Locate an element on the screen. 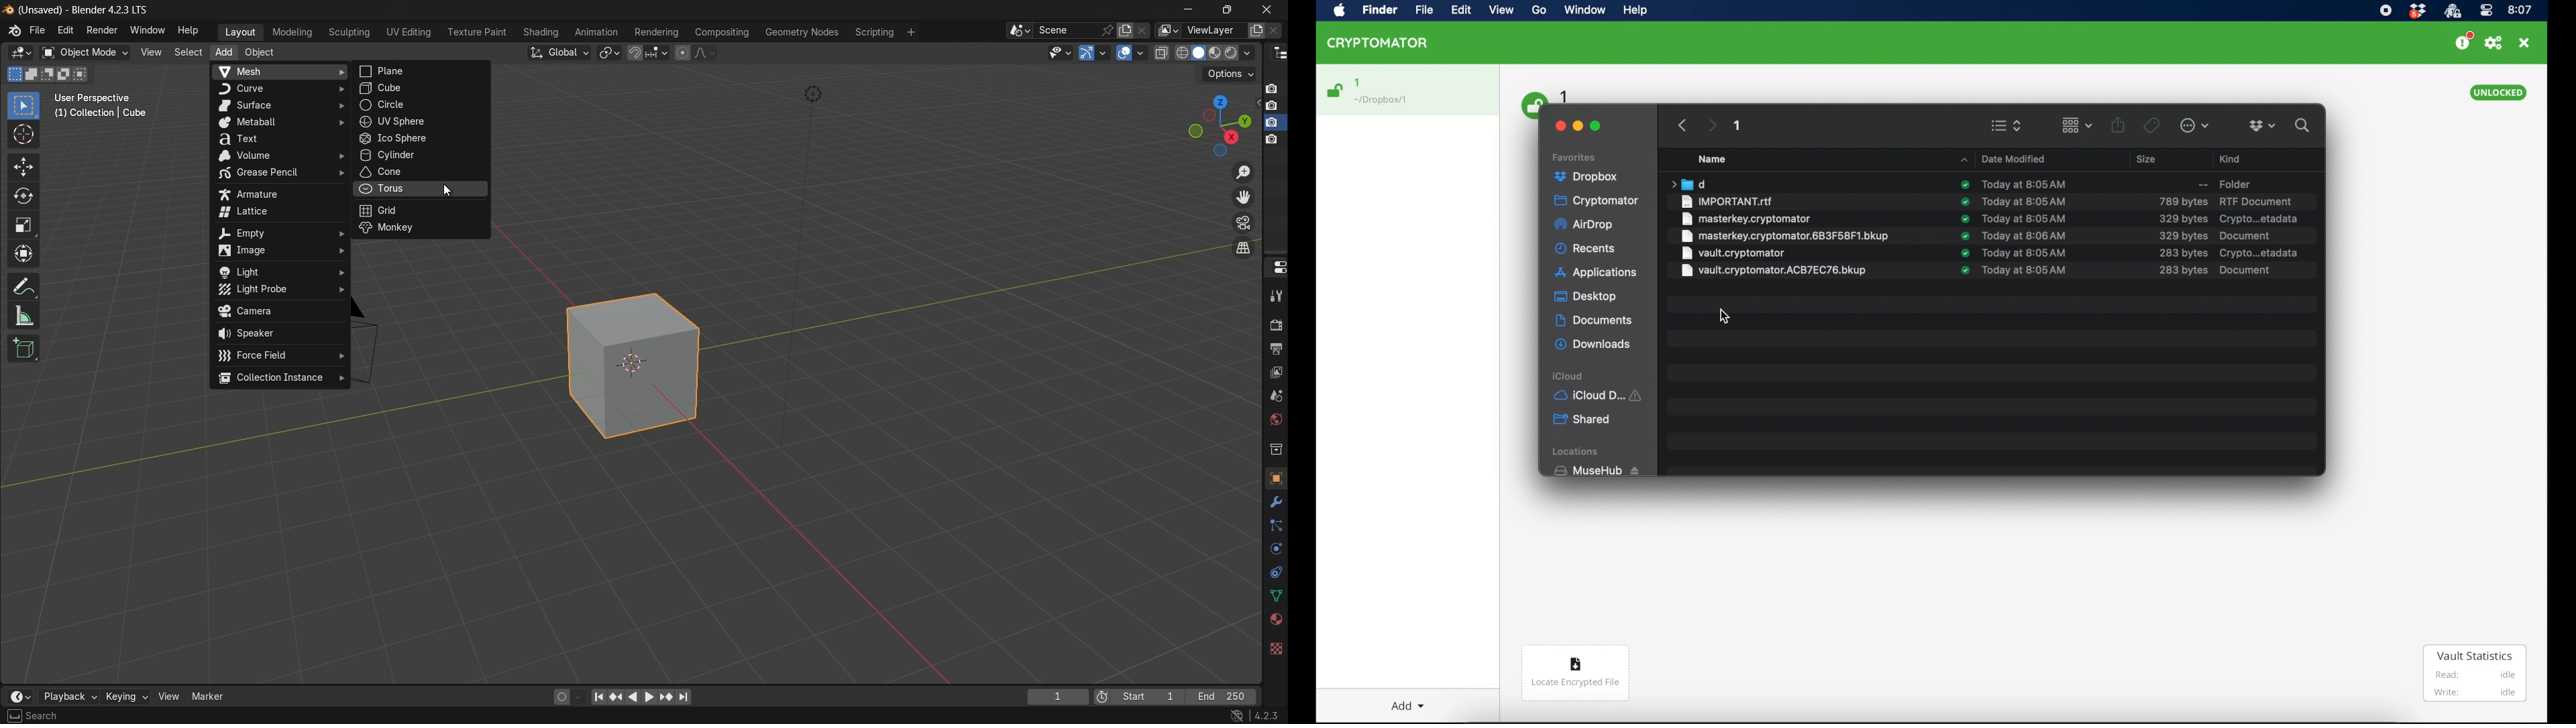  render menu is located at coordinates (102, 30).